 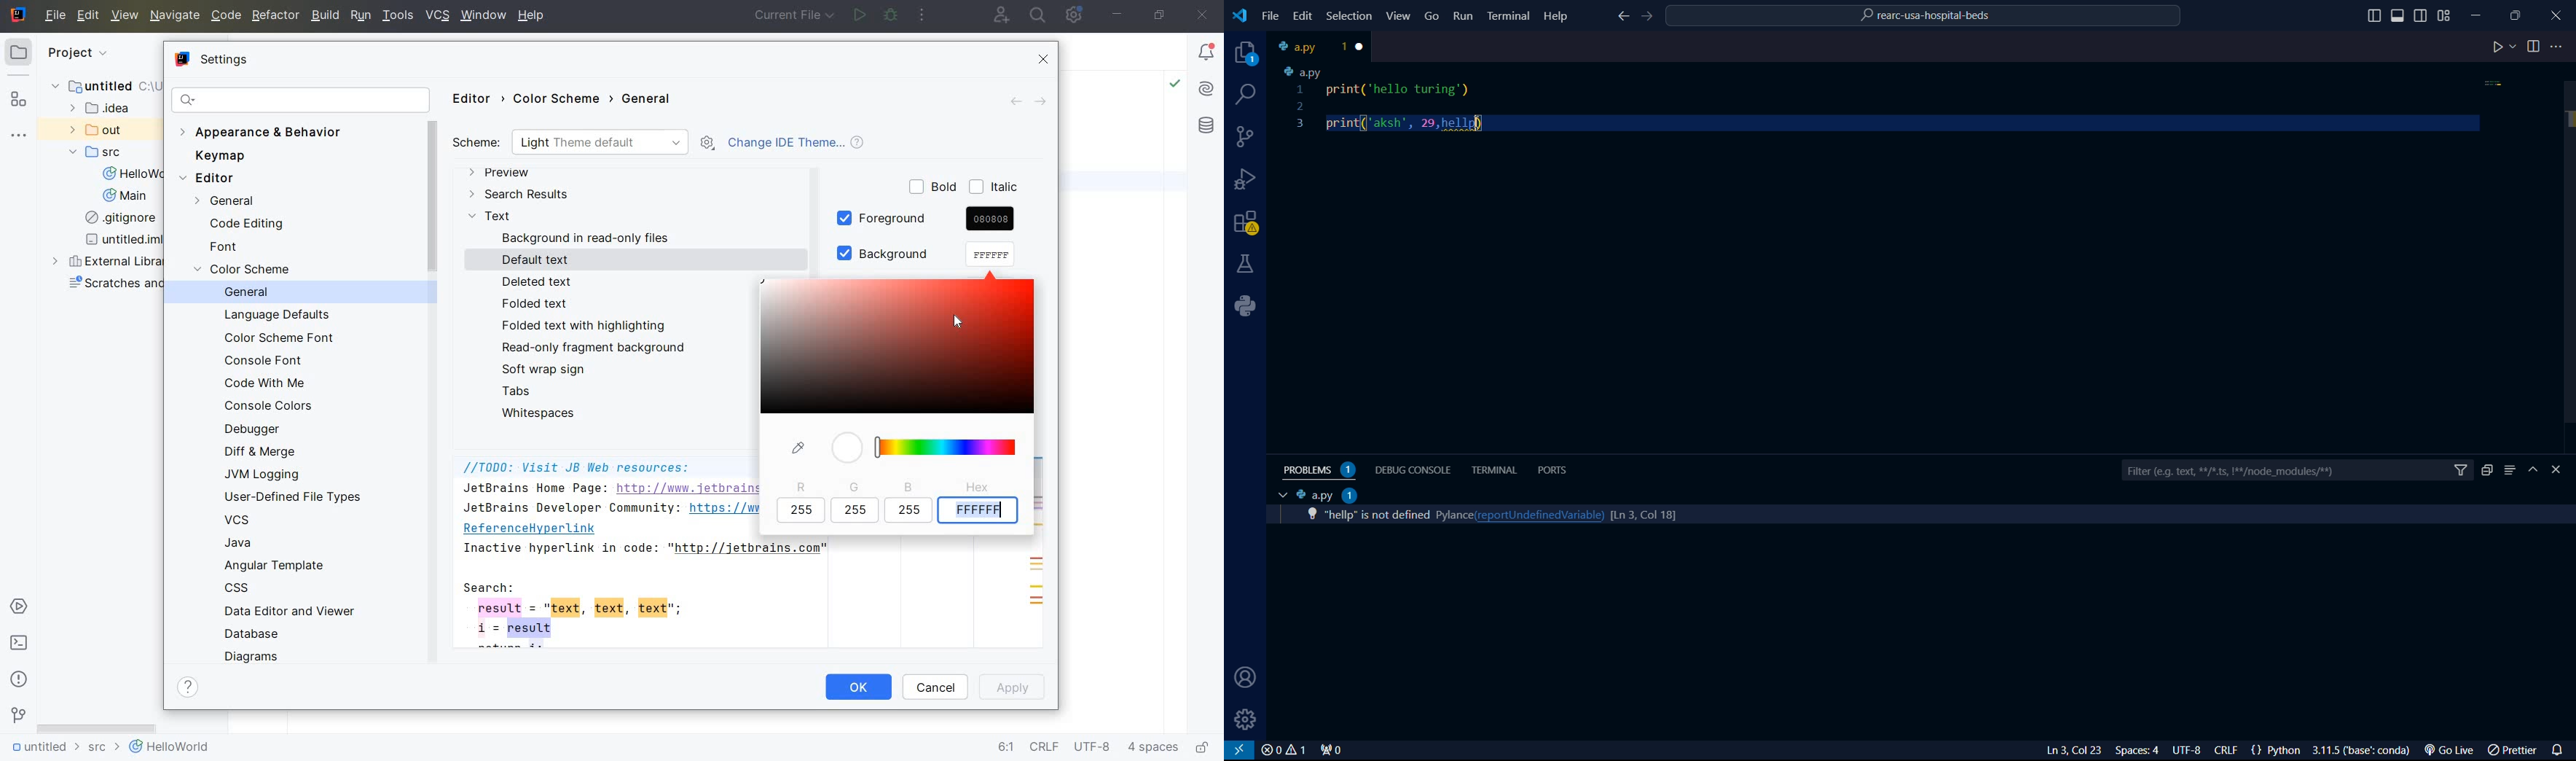 What do you see at coordinates (1889, 101) in the screenshot?
I see `code python` at bounding box center [1889, 101].